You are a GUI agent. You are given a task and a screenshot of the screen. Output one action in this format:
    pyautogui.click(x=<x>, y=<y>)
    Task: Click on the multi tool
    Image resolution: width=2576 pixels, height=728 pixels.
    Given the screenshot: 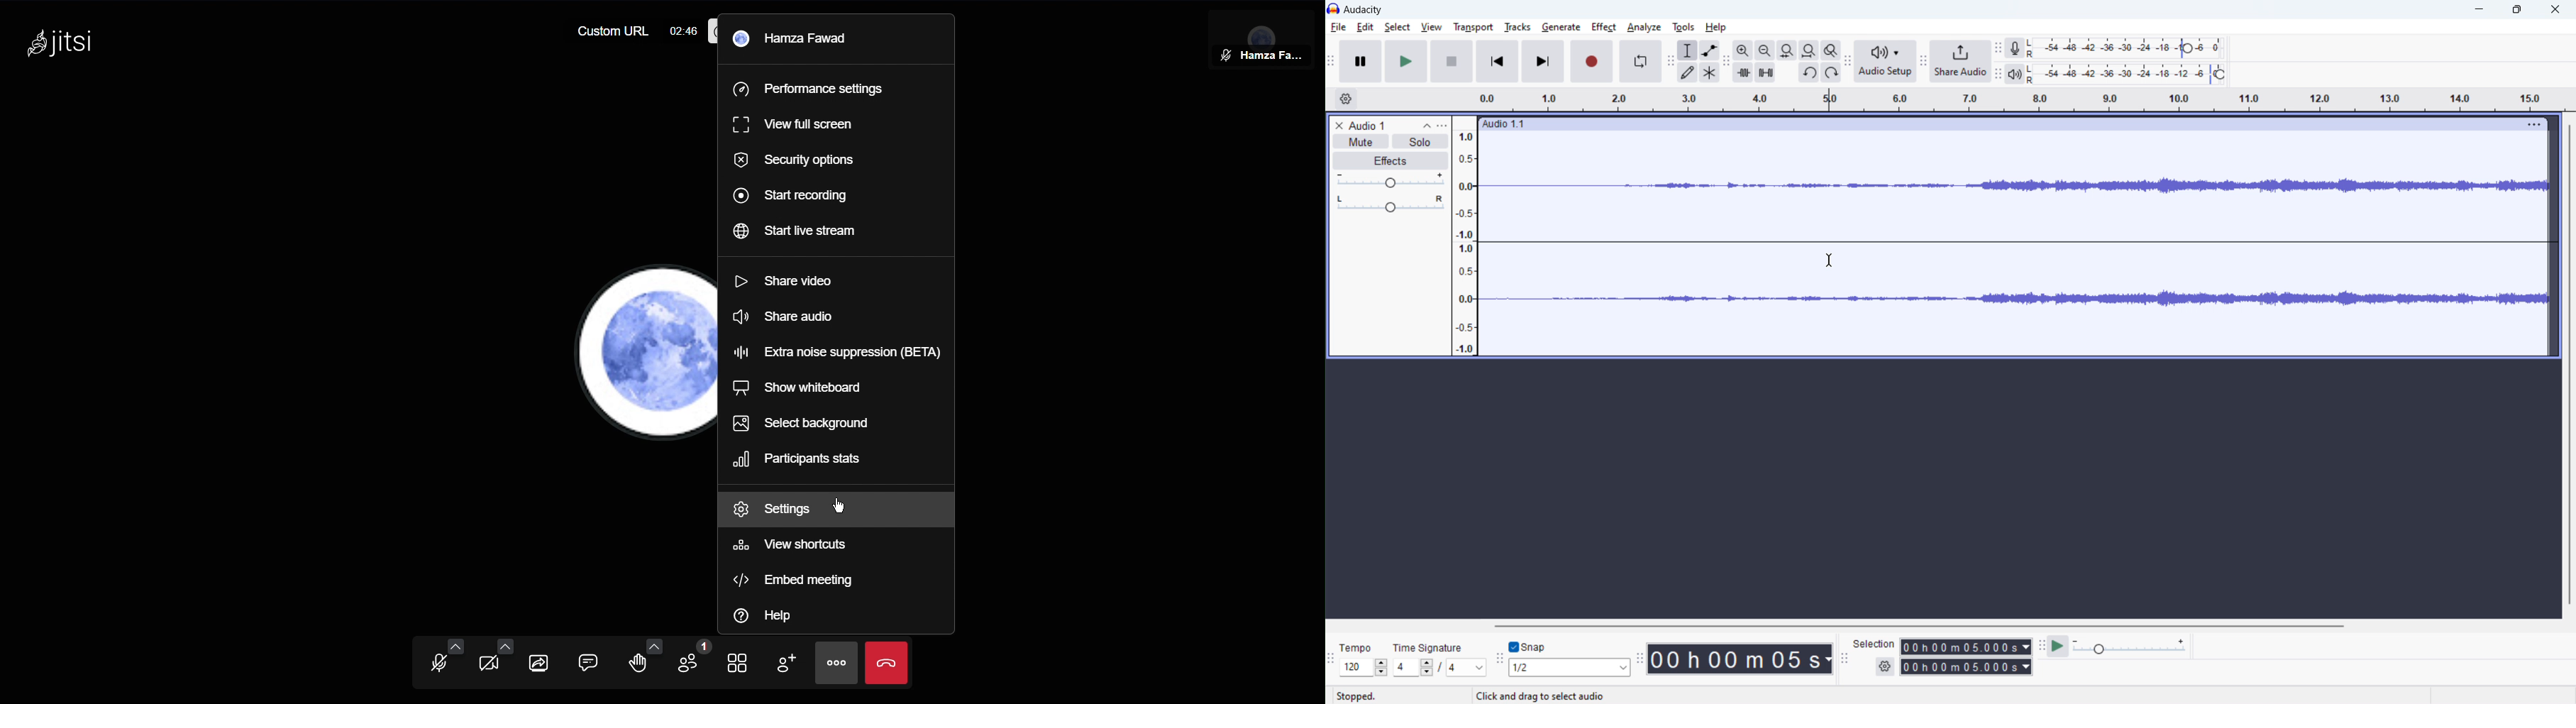 What is the action you would take?
    pyautogui.click(x=1710, y=72)
    